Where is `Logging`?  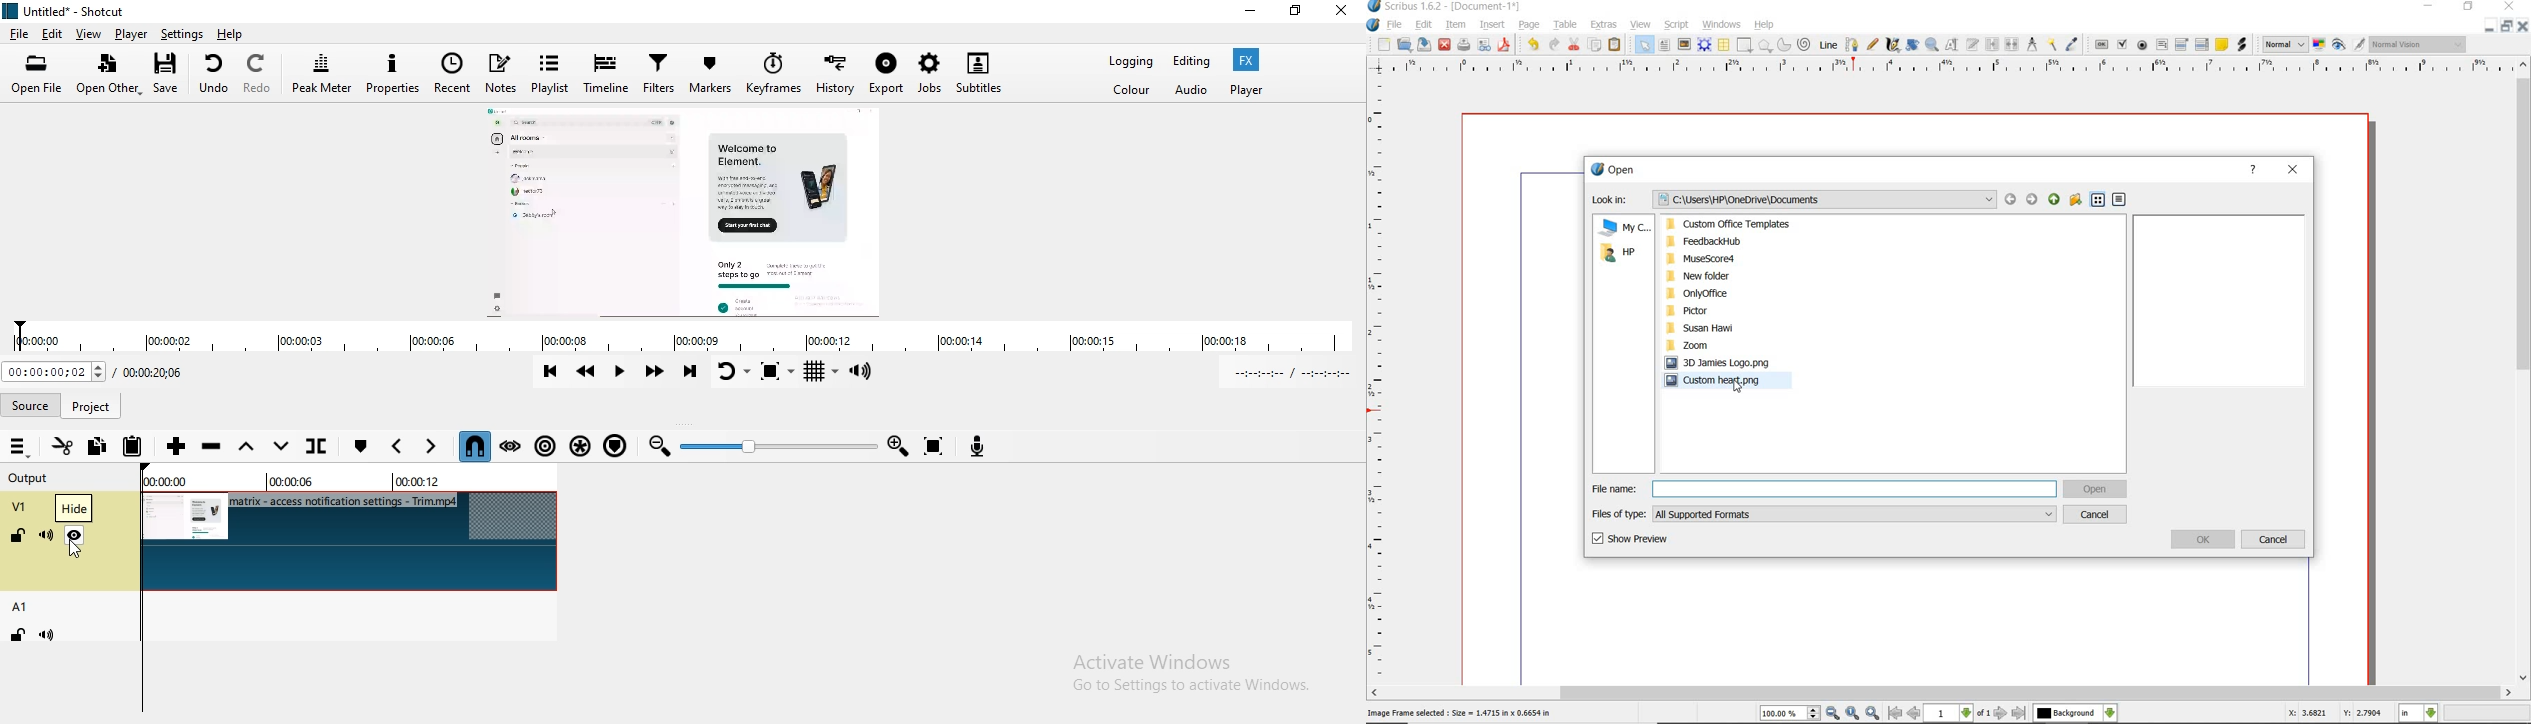
Logging is located at coordinates (1128, 62).